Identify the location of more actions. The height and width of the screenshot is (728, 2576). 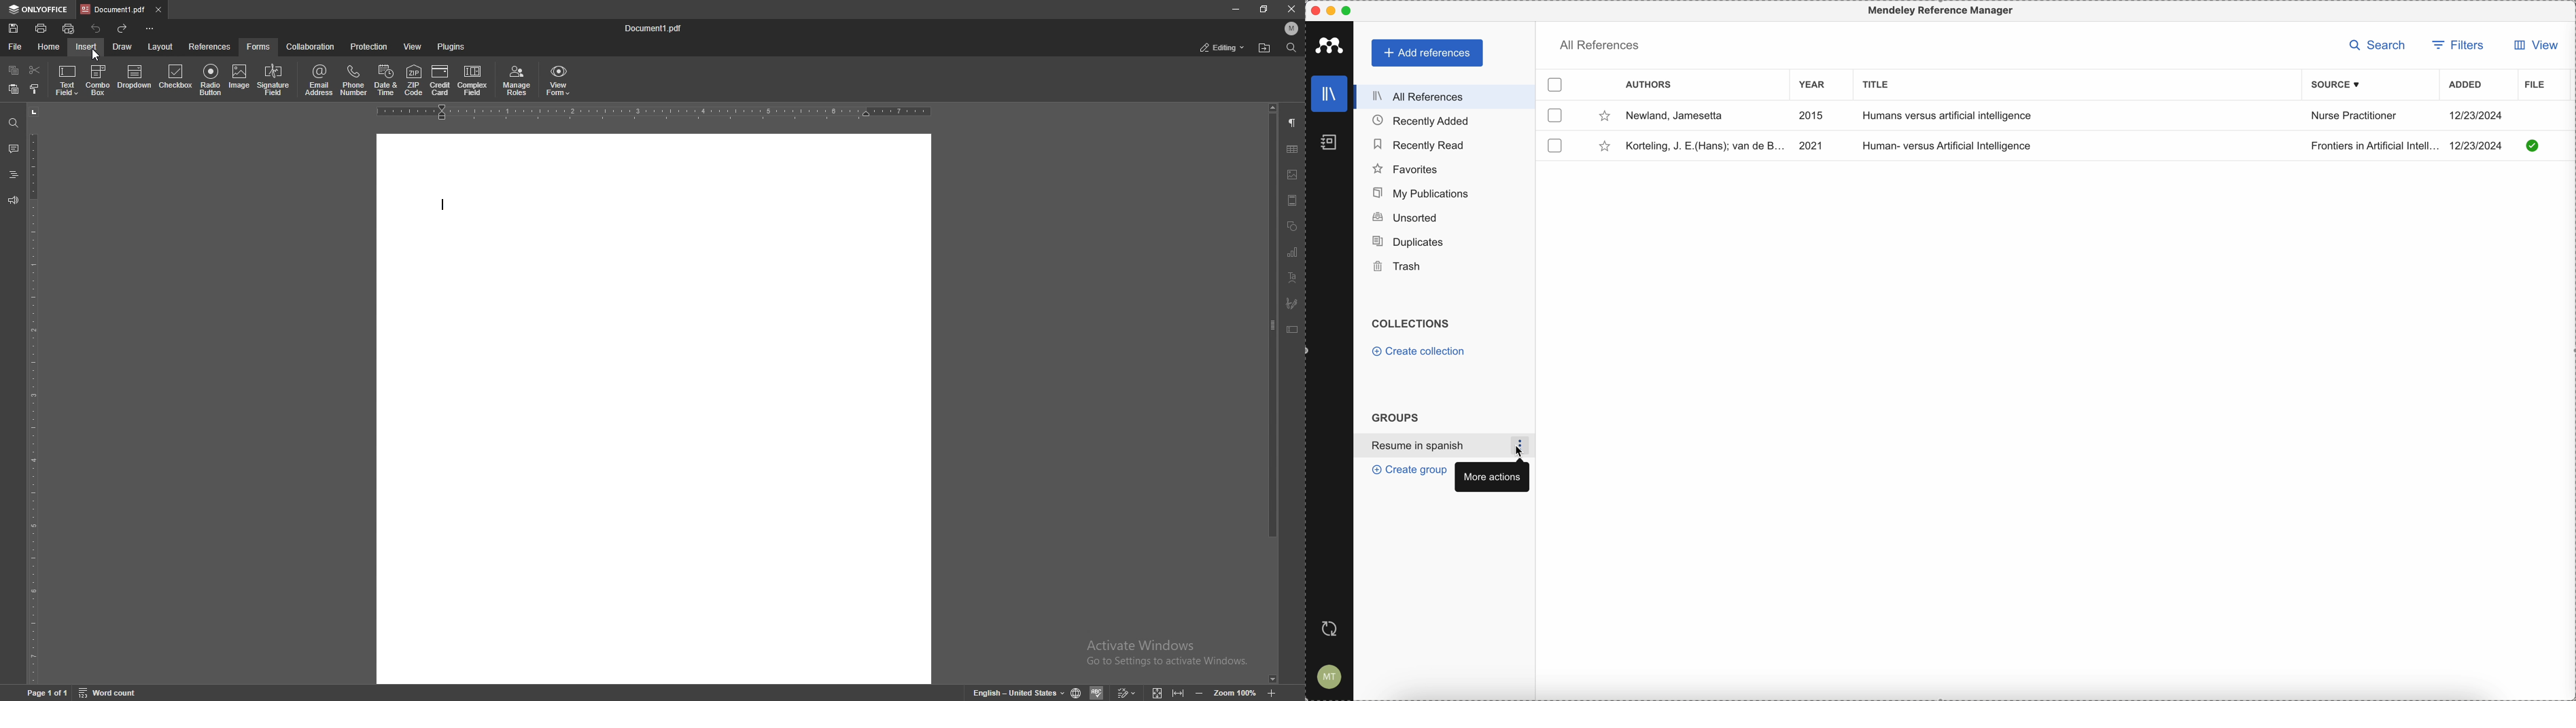
(1491, 476).